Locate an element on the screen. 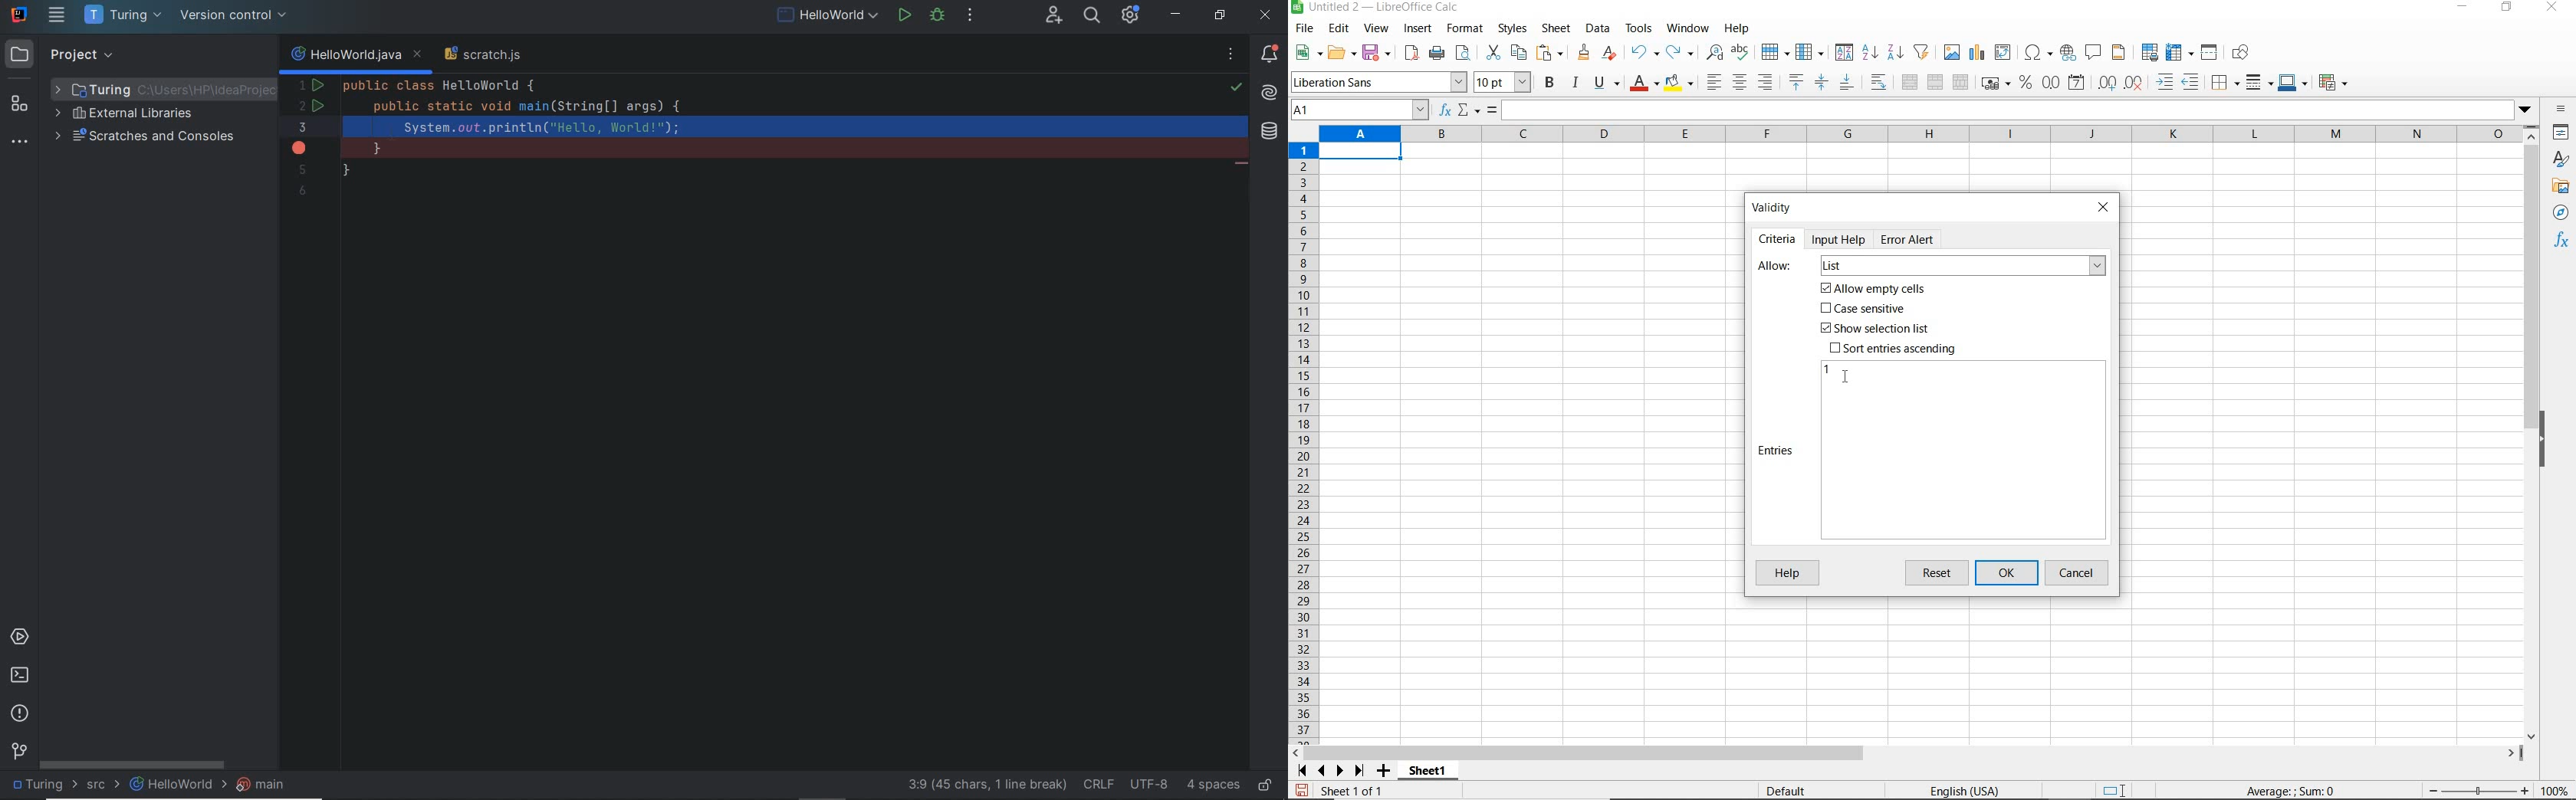  border style is located at coordinates (2260, 82).